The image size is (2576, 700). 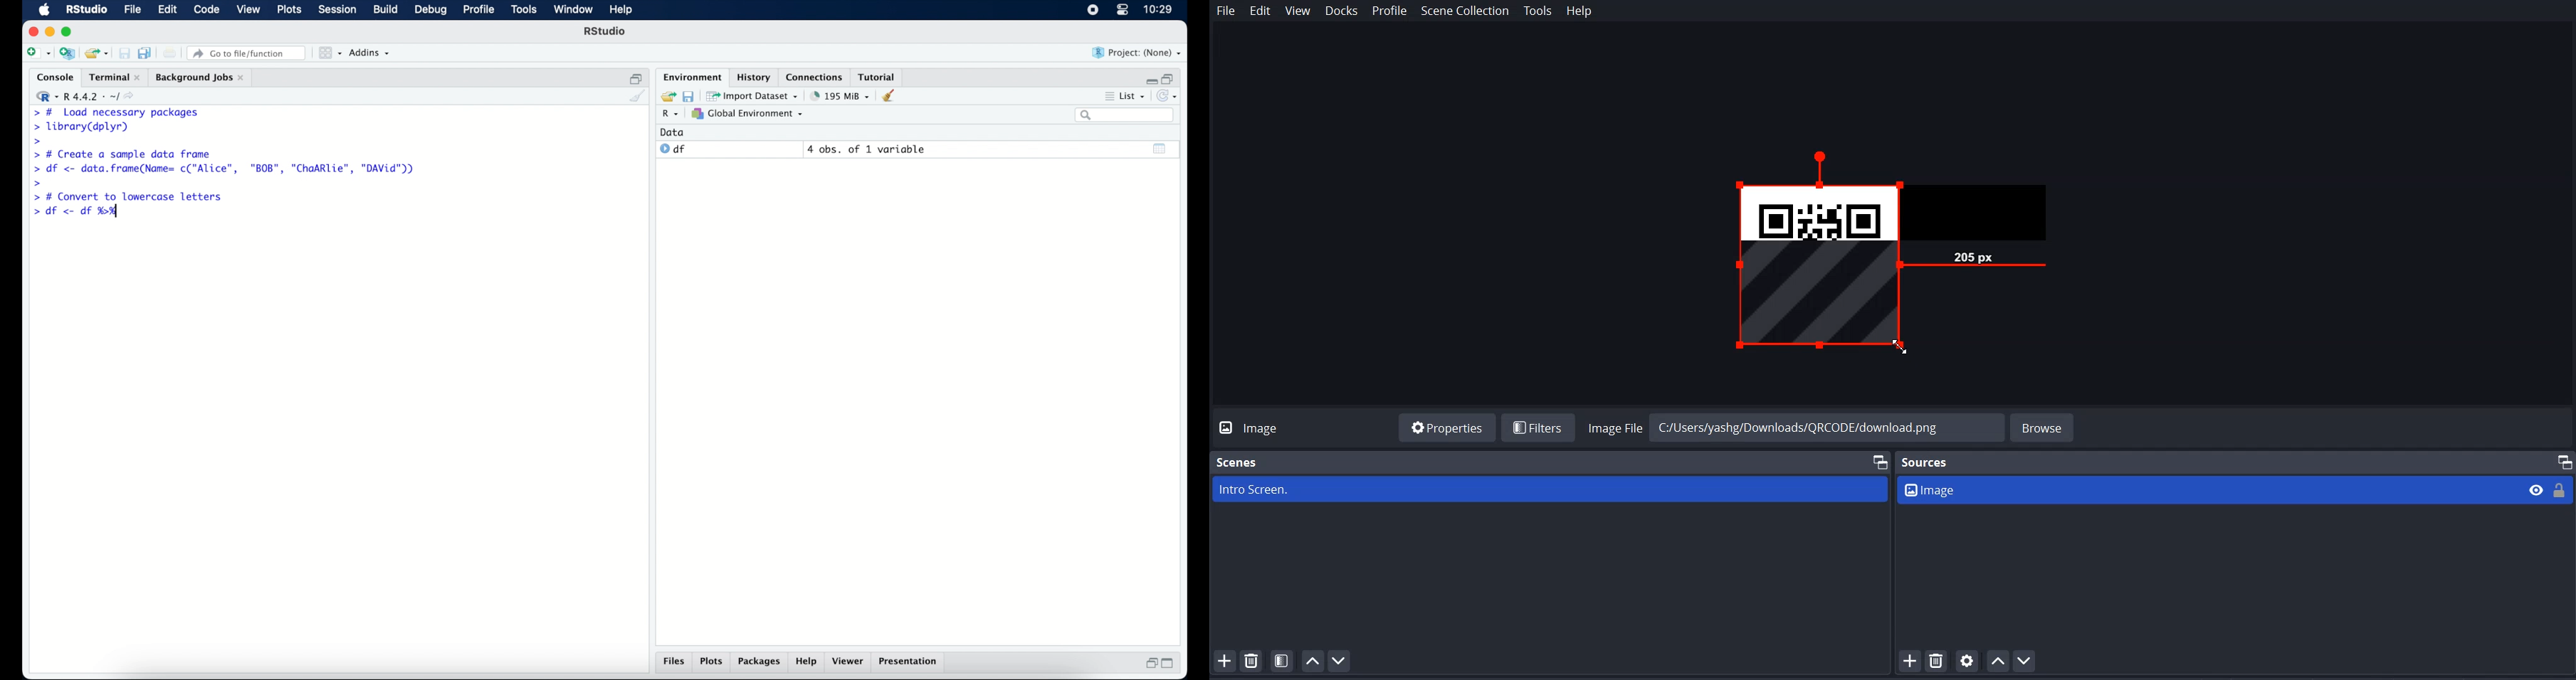 What do you see at coordinates (479, 10) in the screenshot?
I see `profile` at bounding box center [479, 10].